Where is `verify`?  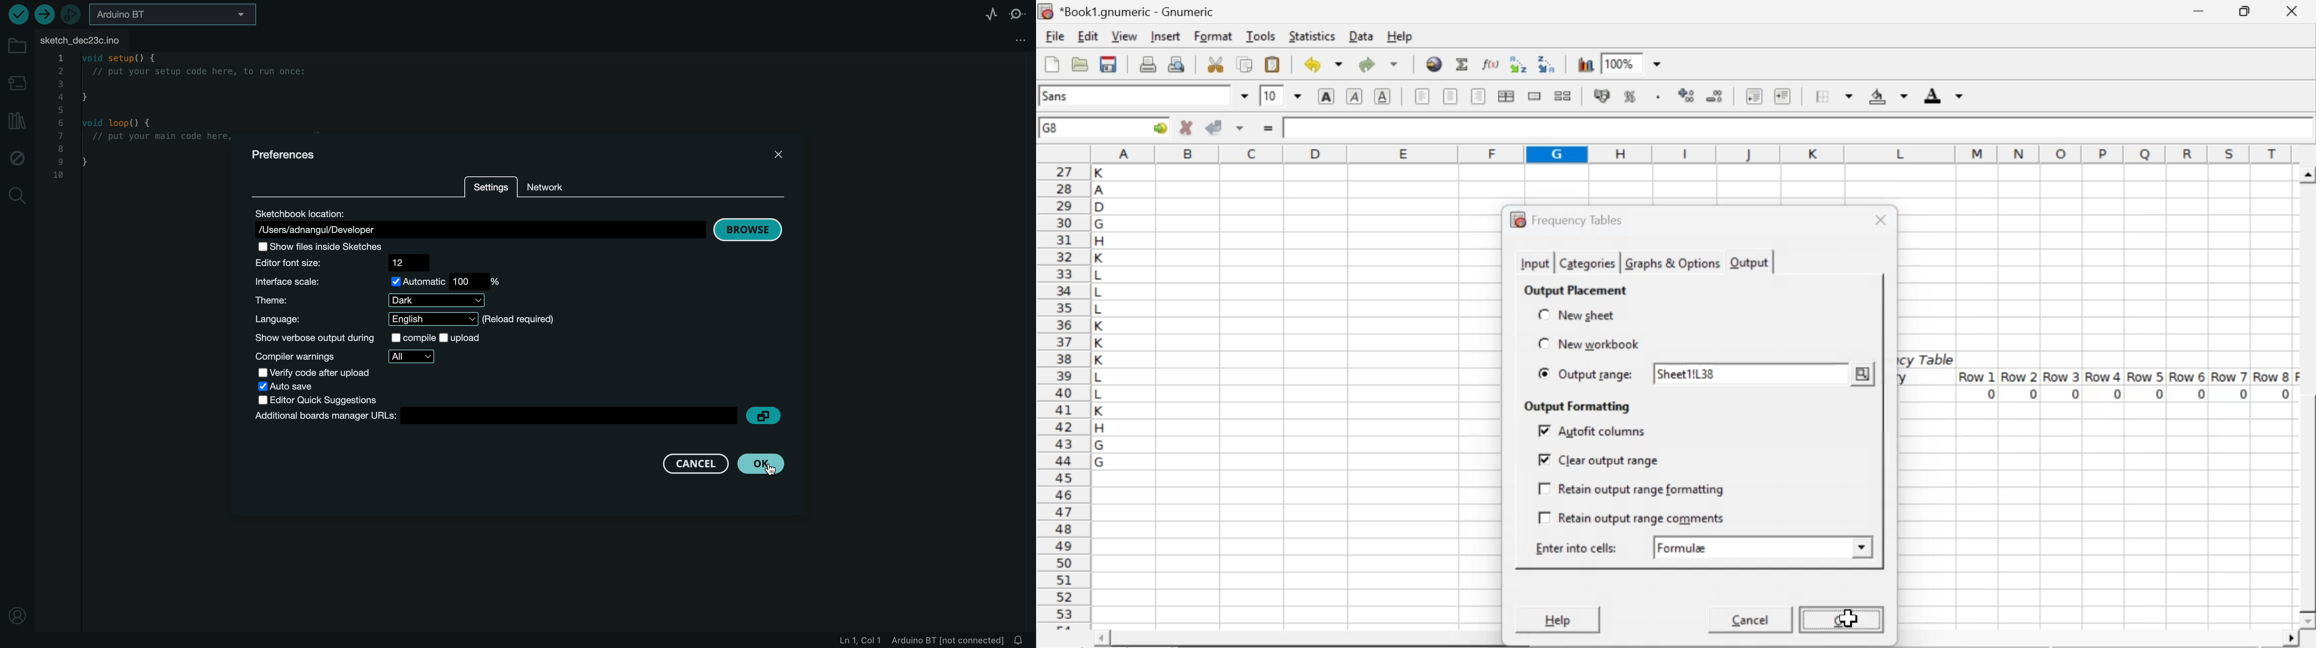
verify is located at coordinates (319, 371).